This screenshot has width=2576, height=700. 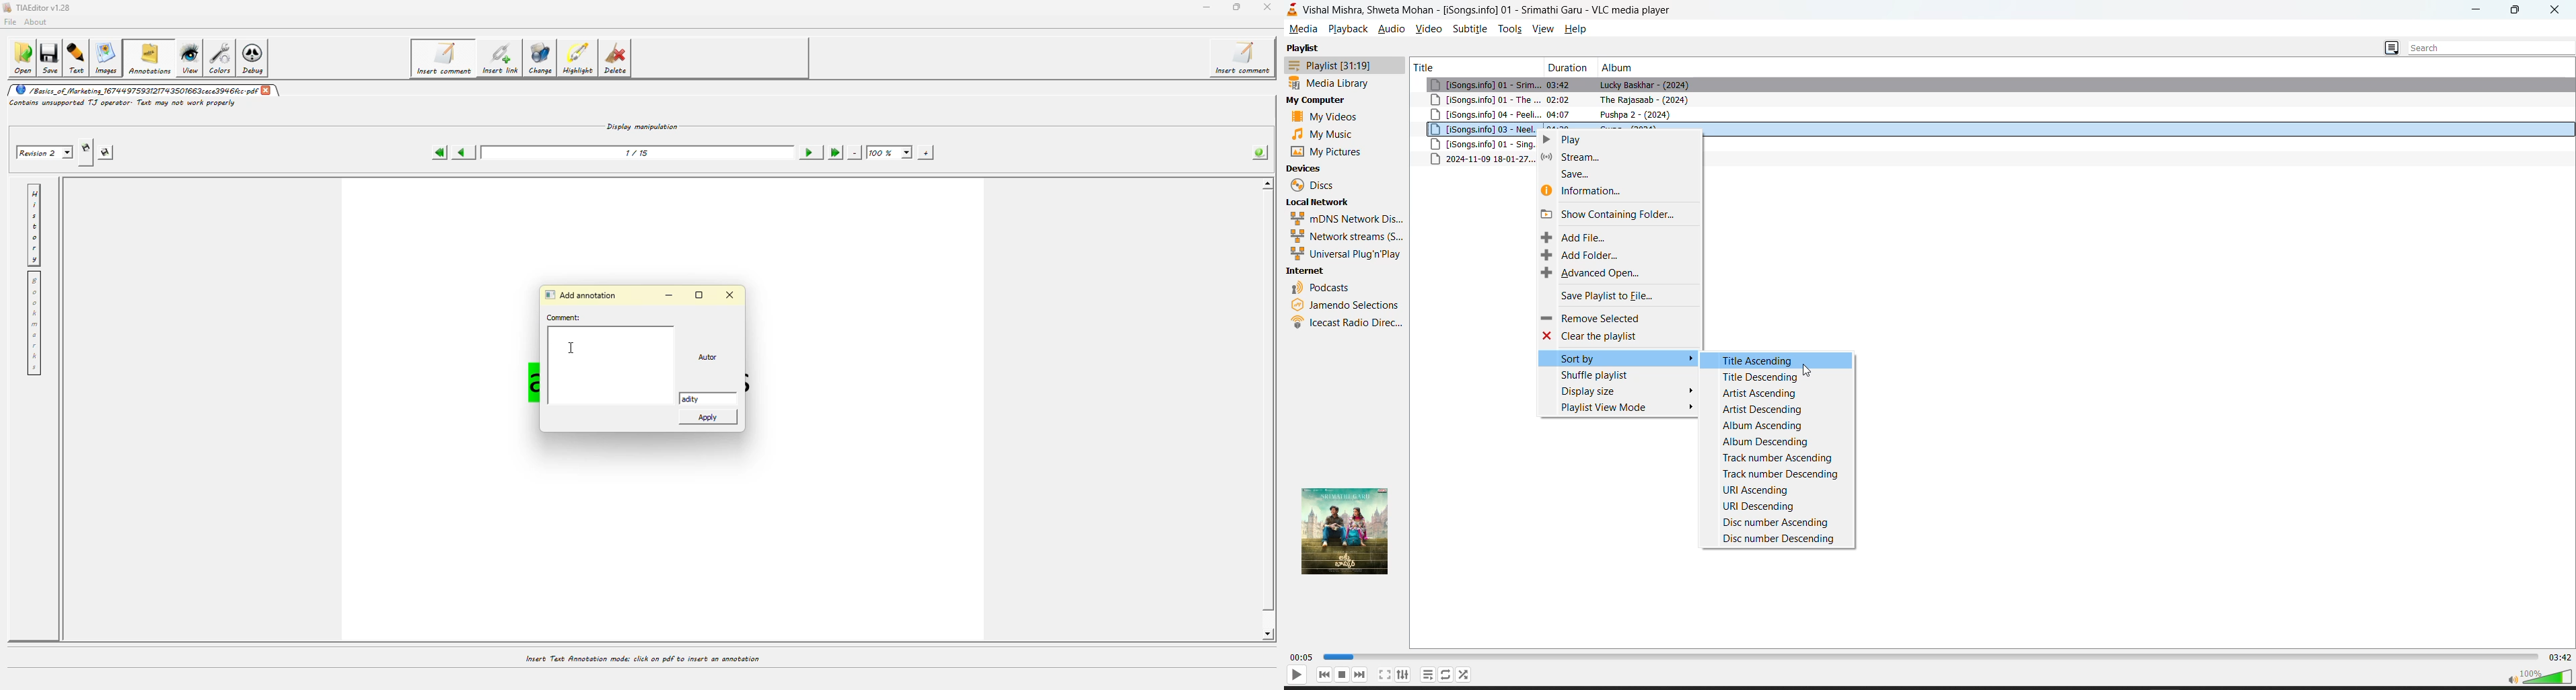 What do you see at coordinates (1489, 9) in the screenshot?
I see ` Vishal Mishra, Shweta Mohan - [iSongs.info] 01 - Srimathi Garu - VLC media player` at bounding box center [1489, 9].